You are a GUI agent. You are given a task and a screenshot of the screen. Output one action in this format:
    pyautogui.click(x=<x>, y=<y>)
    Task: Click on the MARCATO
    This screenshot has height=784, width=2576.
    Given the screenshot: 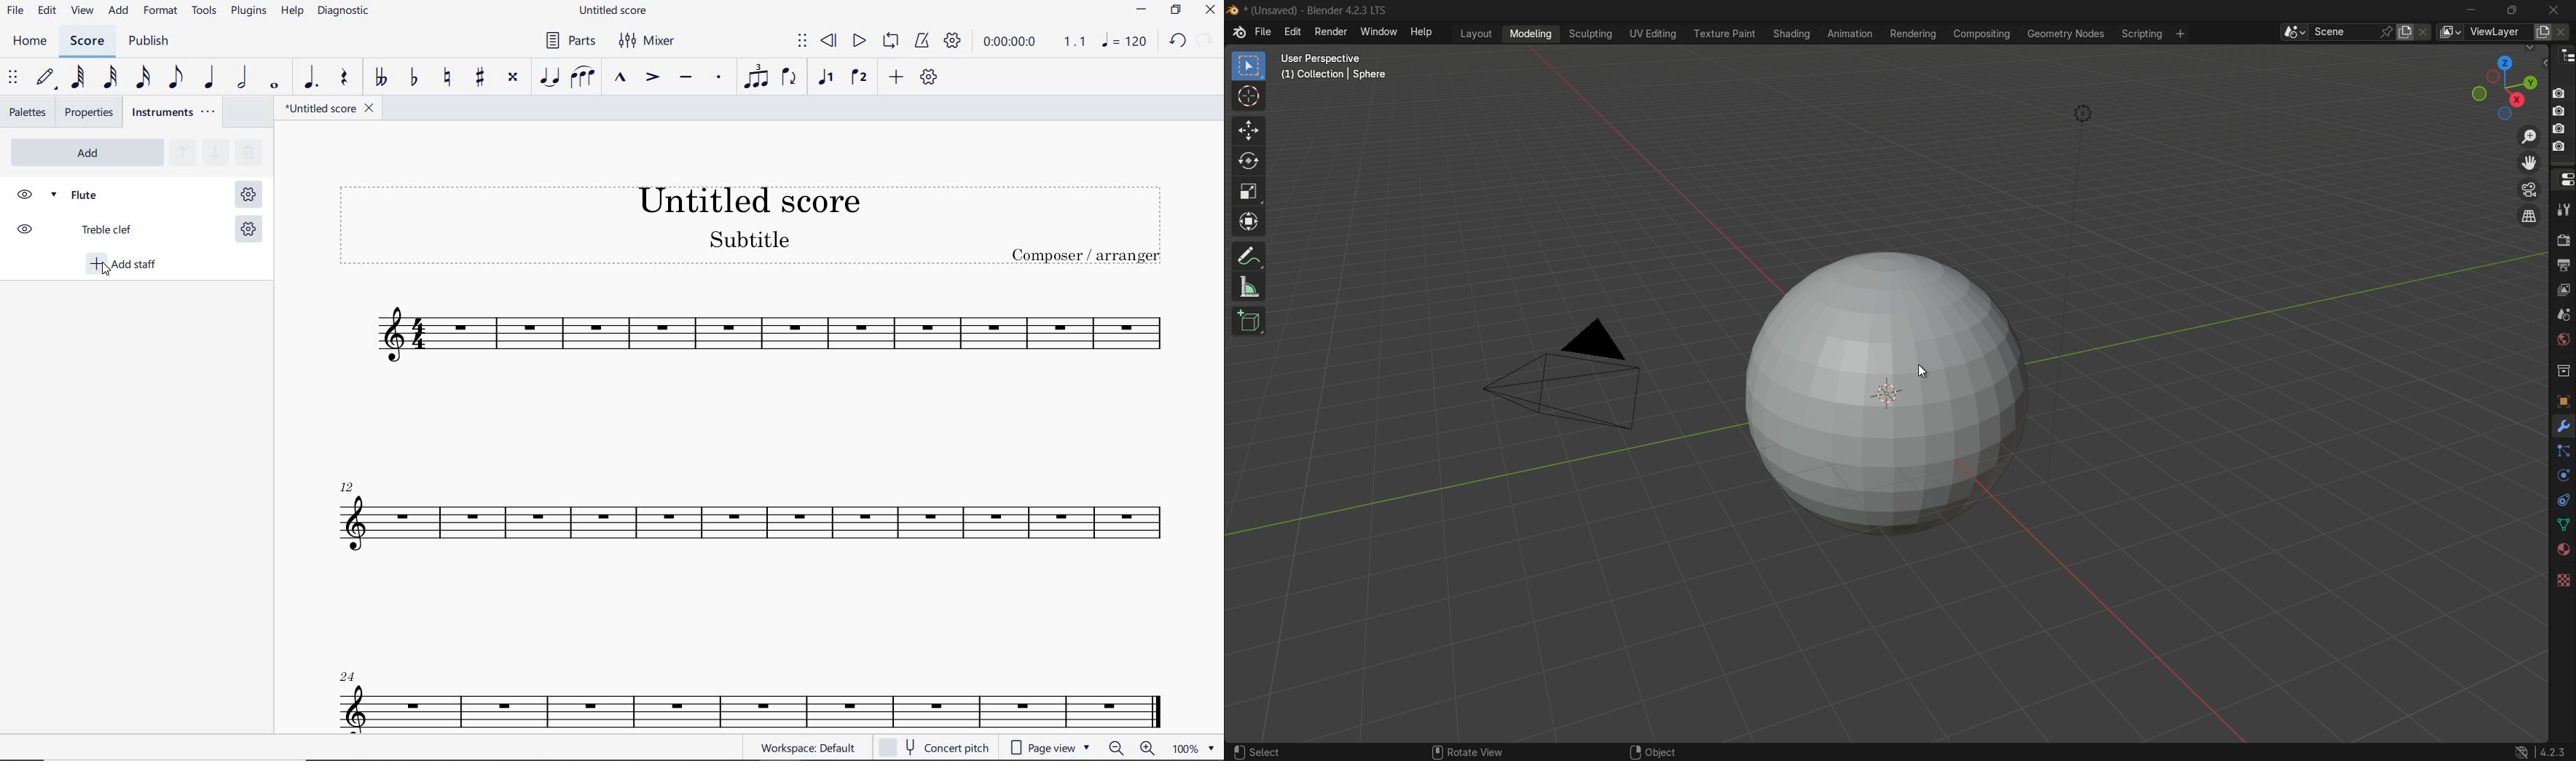 What is the action you would take?
    pyautogui.click(x=620, y=78)
    